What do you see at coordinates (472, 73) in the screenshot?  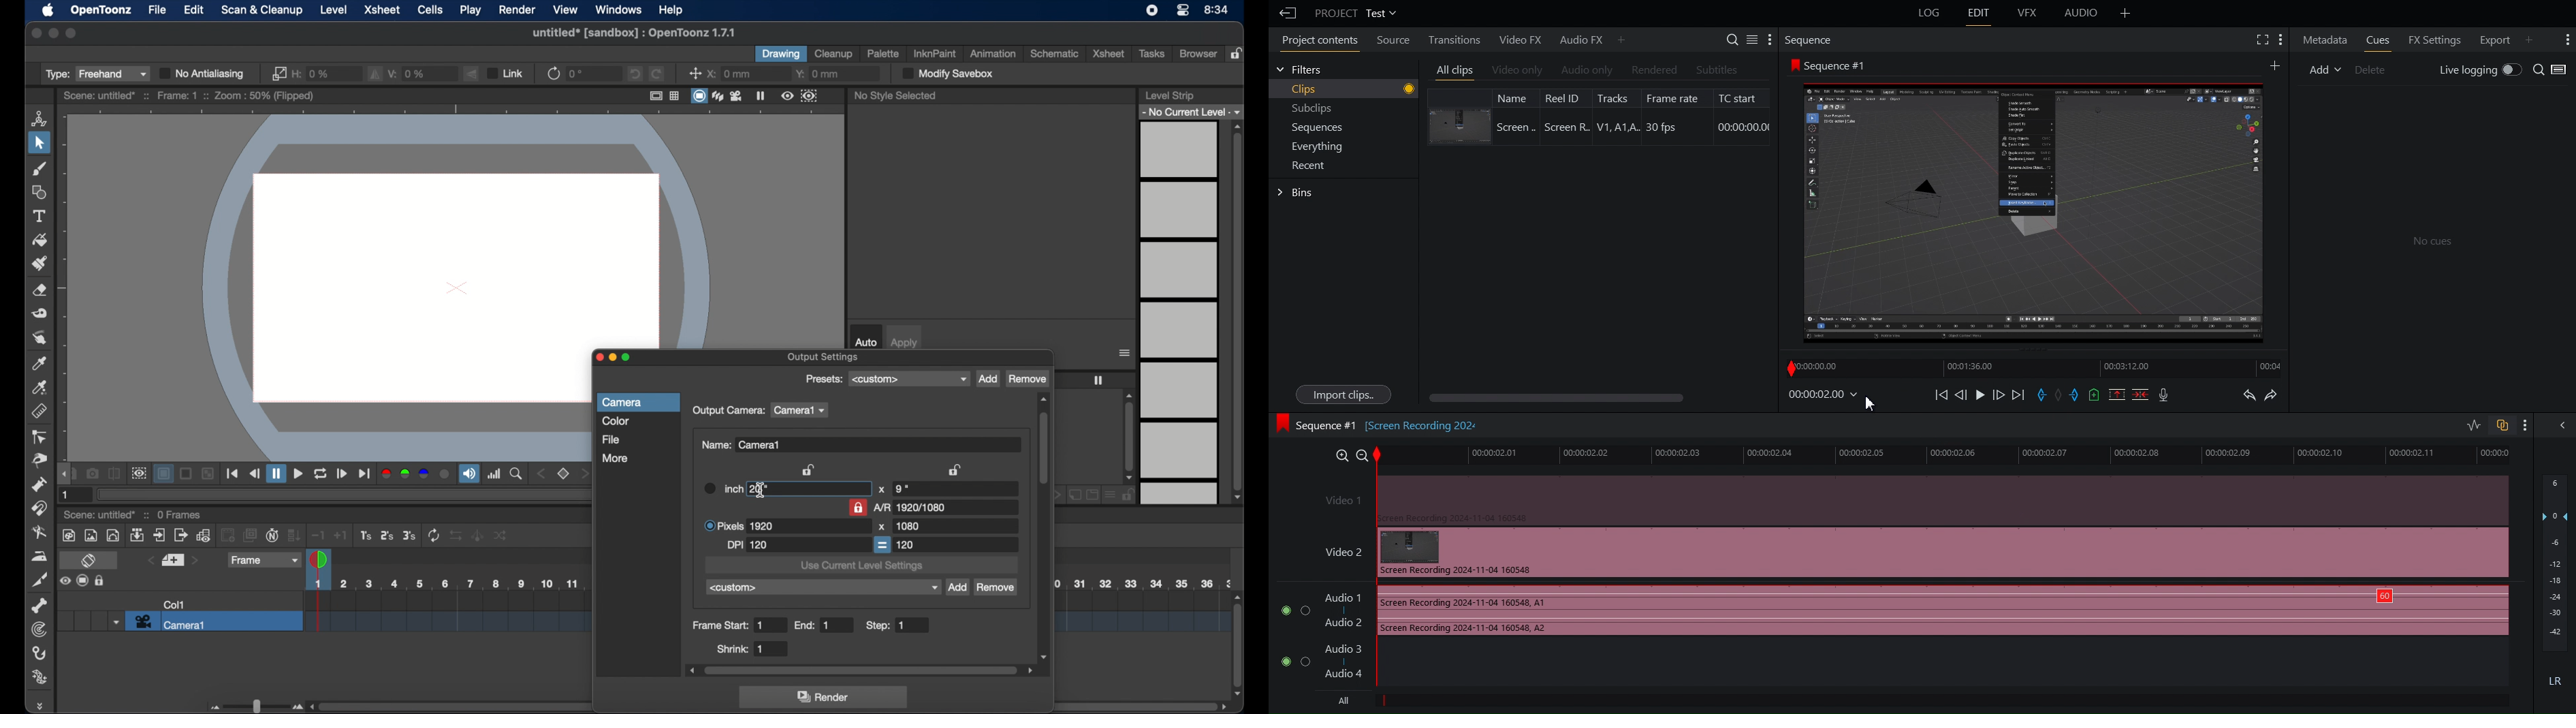 I see `flip vertically` at bounding box center [472, 73].